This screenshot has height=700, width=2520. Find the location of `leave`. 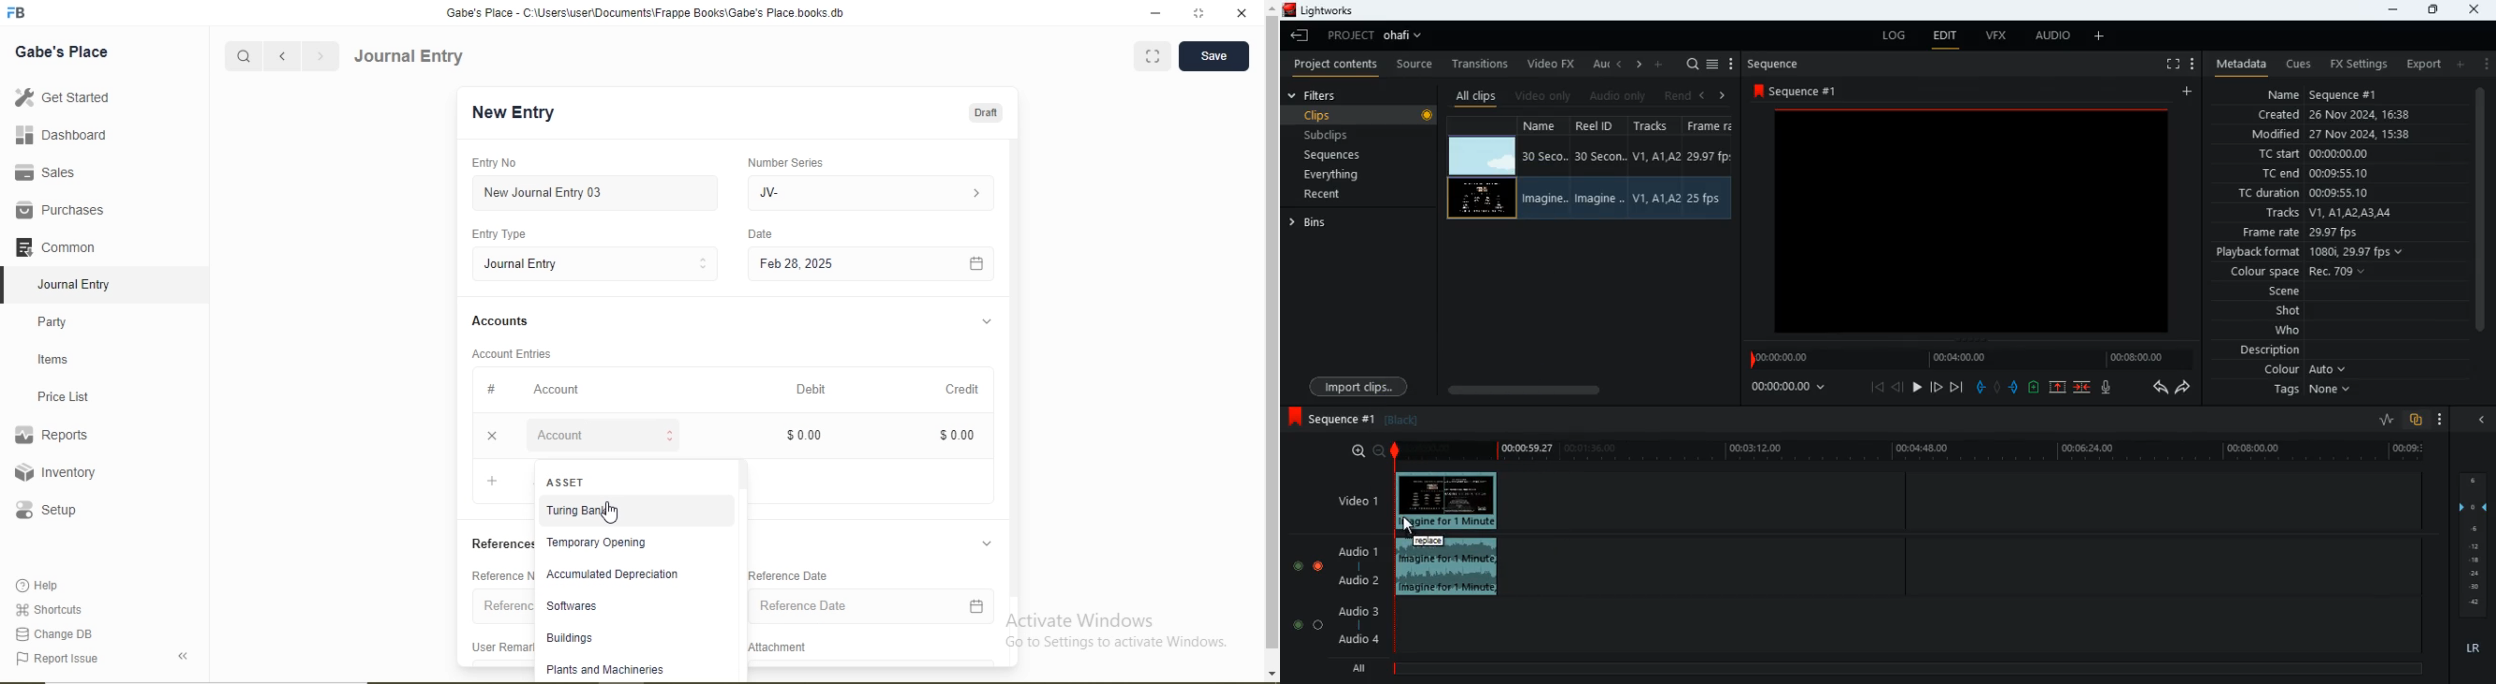

leave is located at coordinates (1300, 33).